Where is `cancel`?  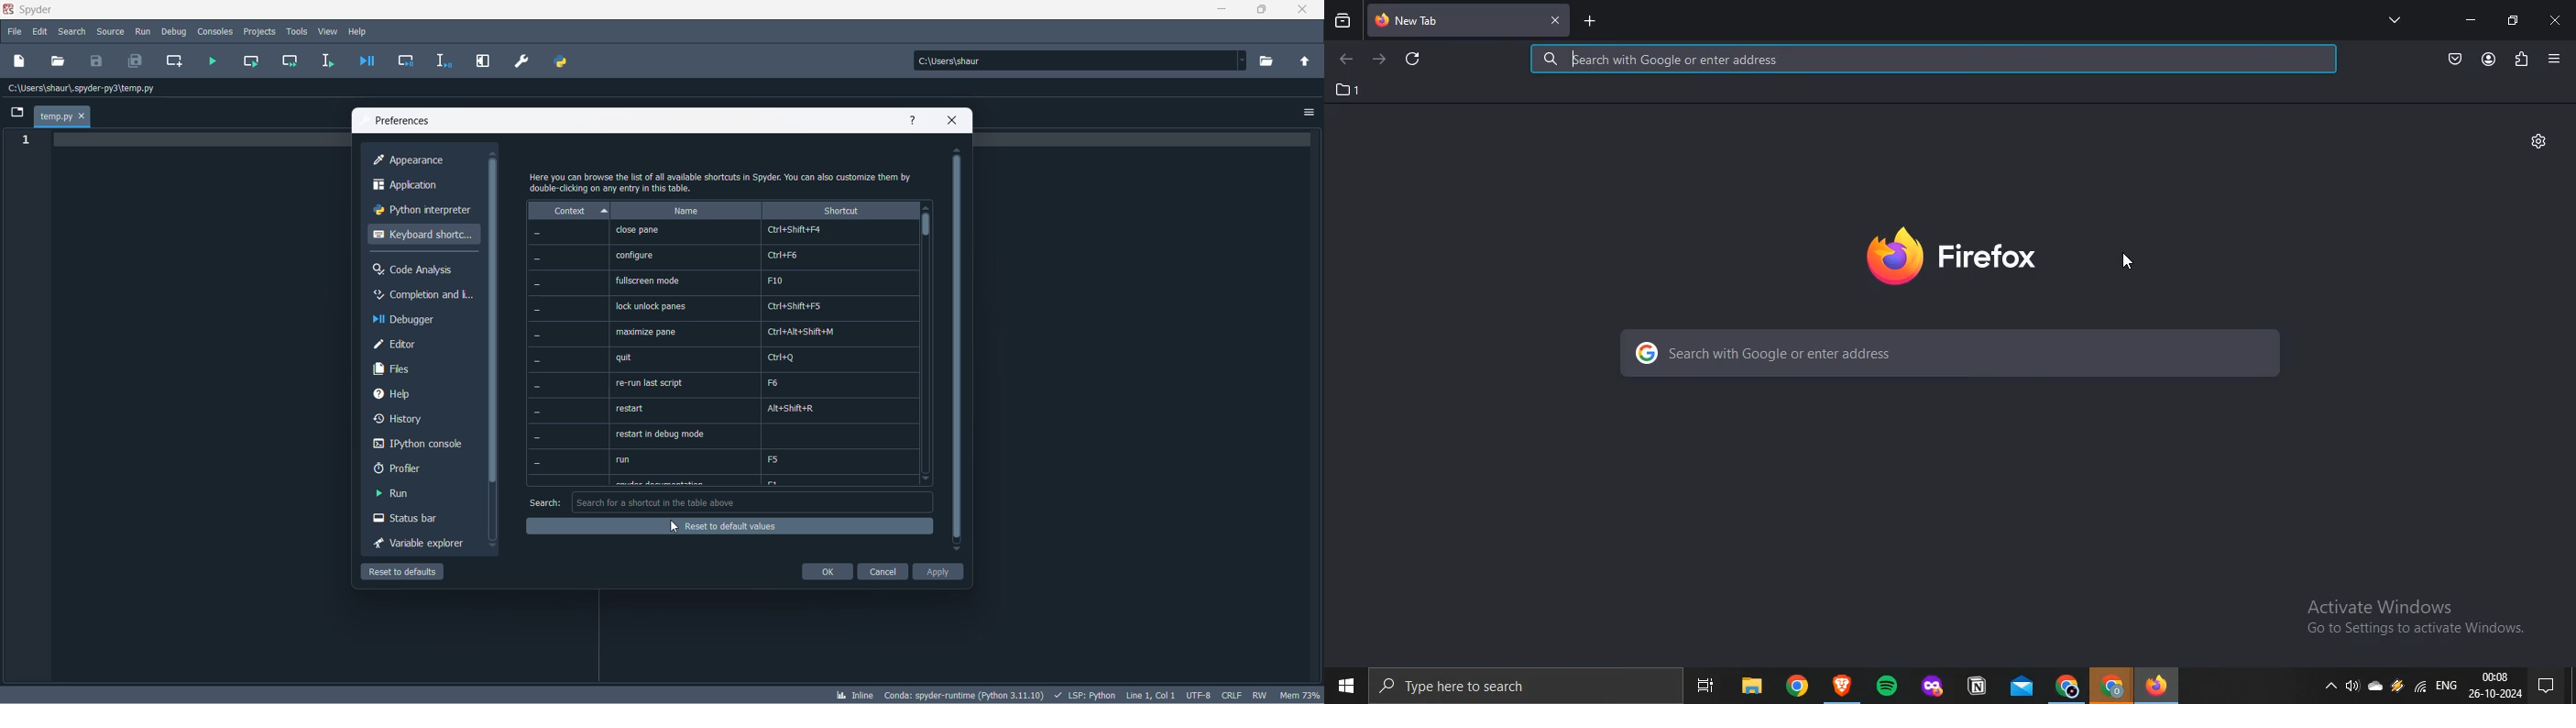 cancel is located at coordinates (884, 572).